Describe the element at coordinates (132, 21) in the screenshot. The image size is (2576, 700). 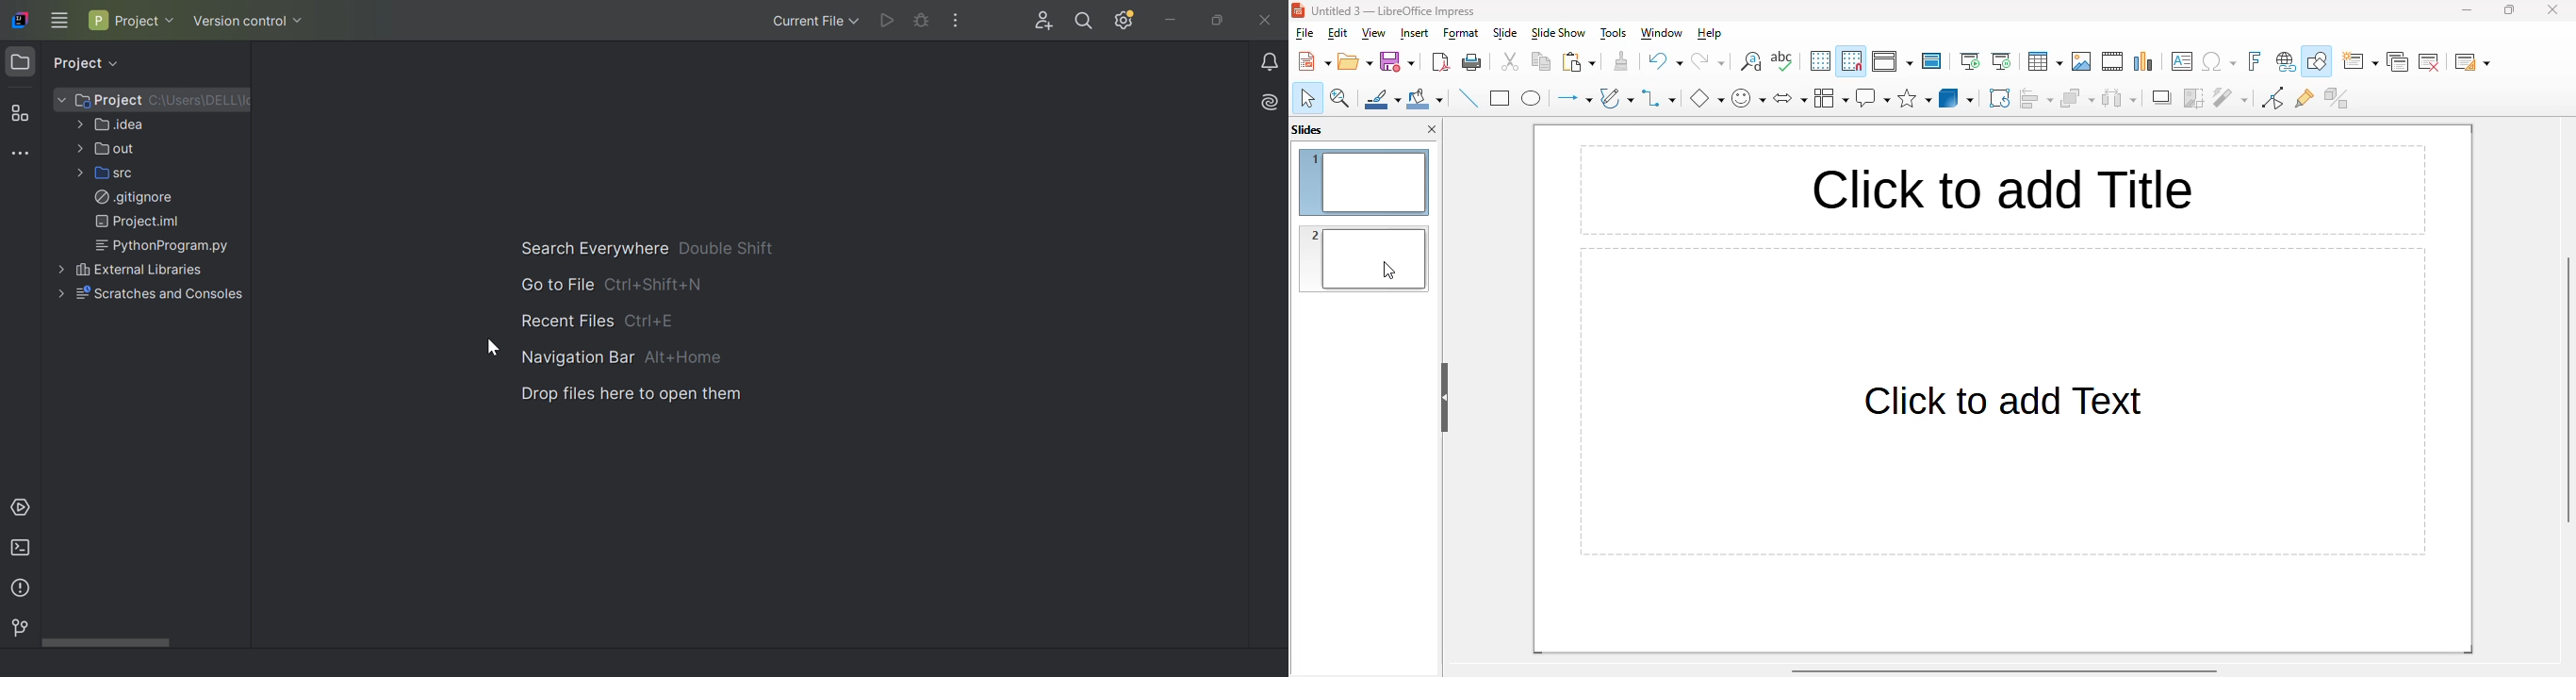
I see `Project` at that location.